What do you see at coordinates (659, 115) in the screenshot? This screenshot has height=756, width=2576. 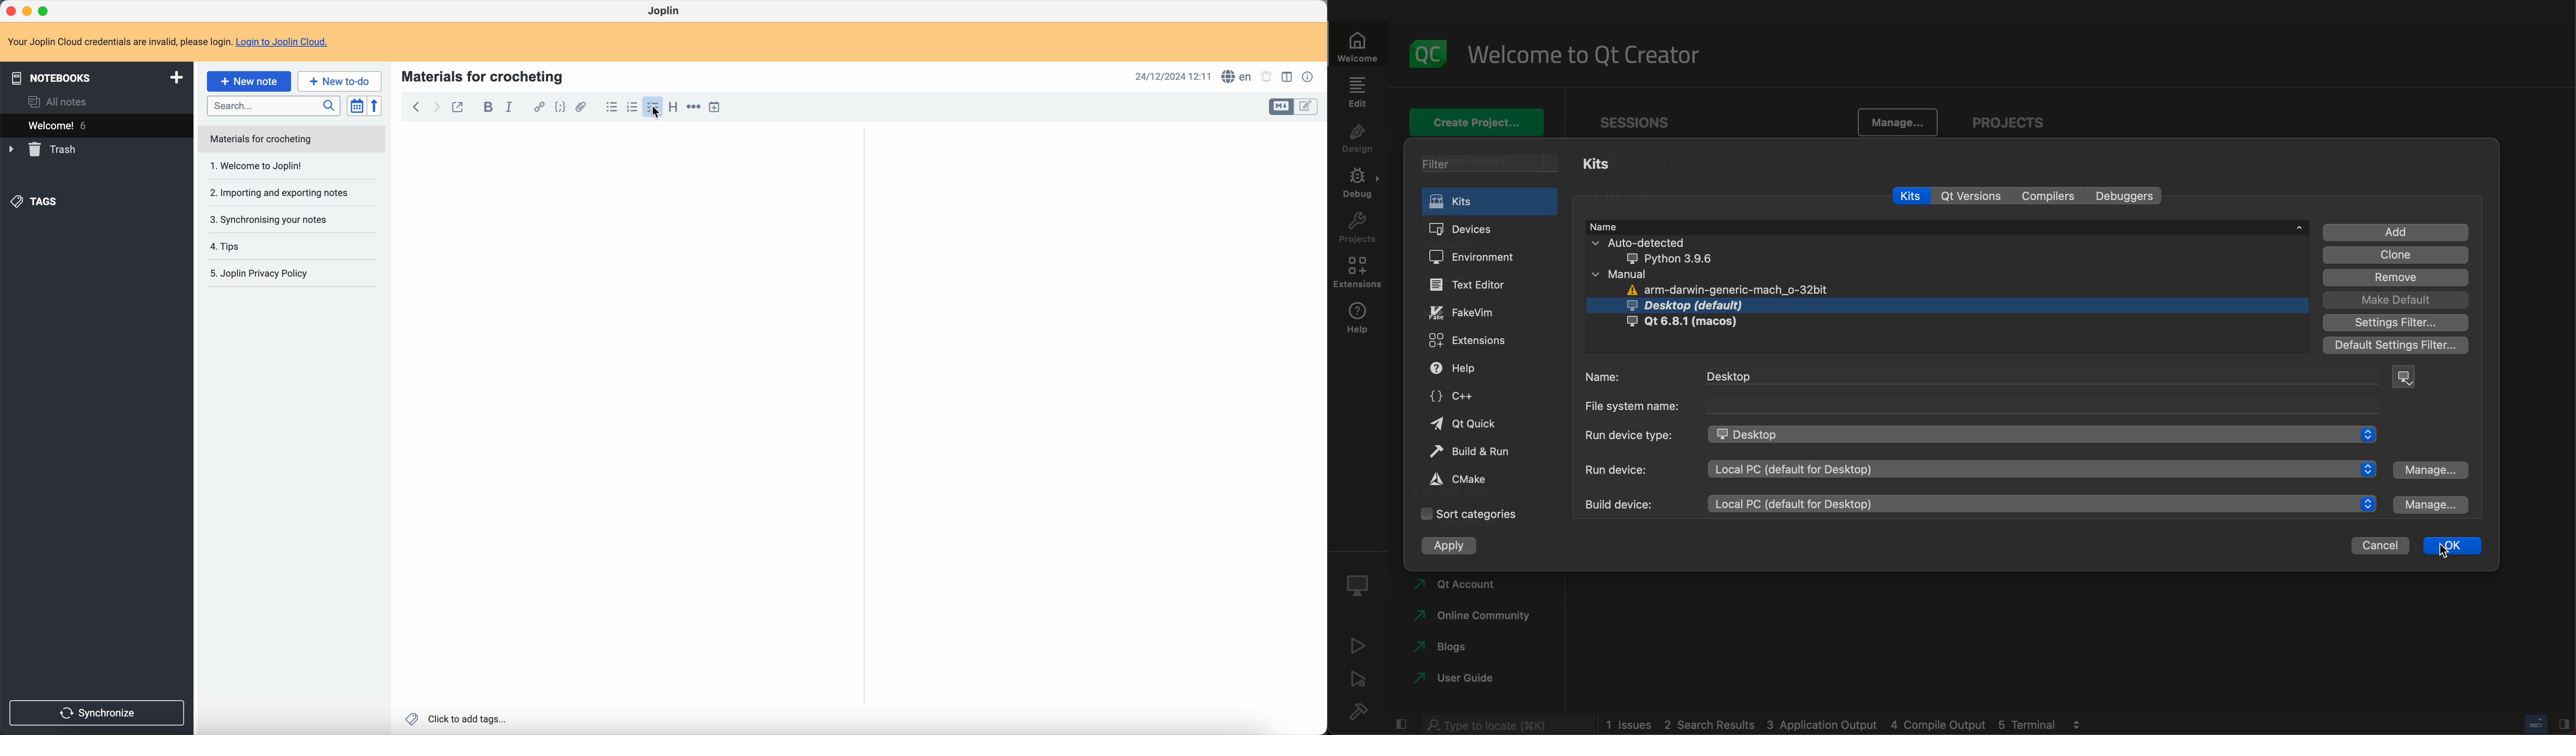 I see `Cursor` at bounding box center [659, 115].